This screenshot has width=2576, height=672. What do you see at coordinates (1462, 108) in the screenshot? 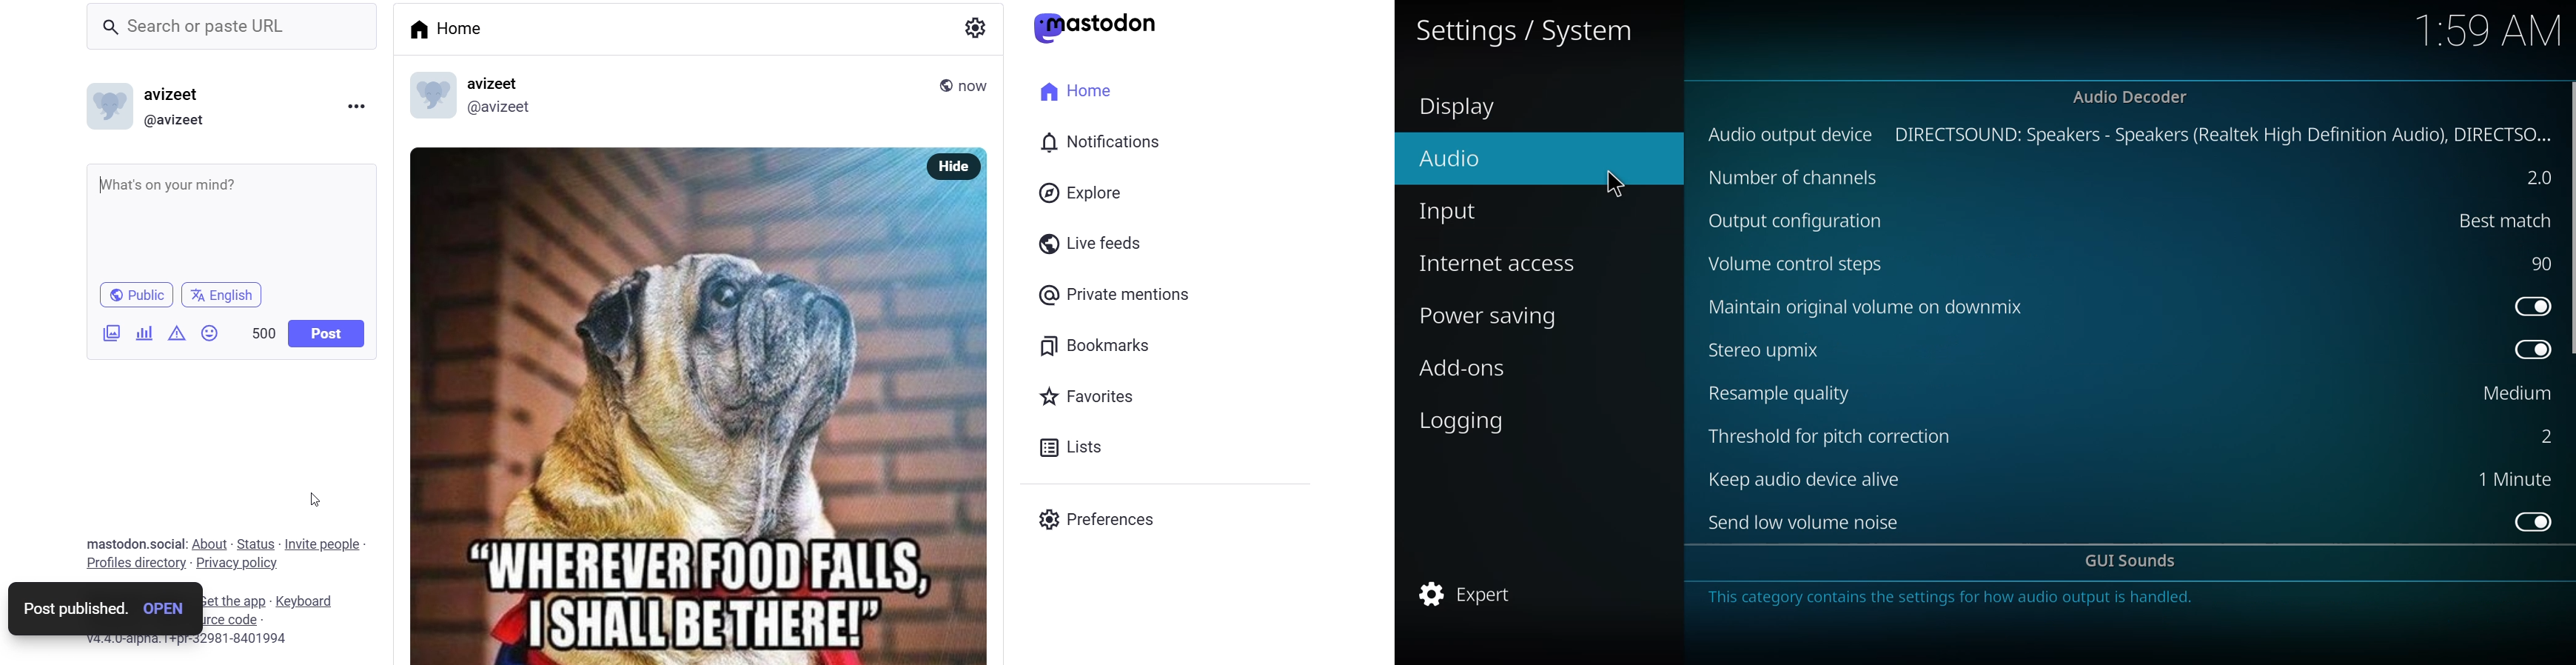
I see `display` at bounding box center [1462, 108].